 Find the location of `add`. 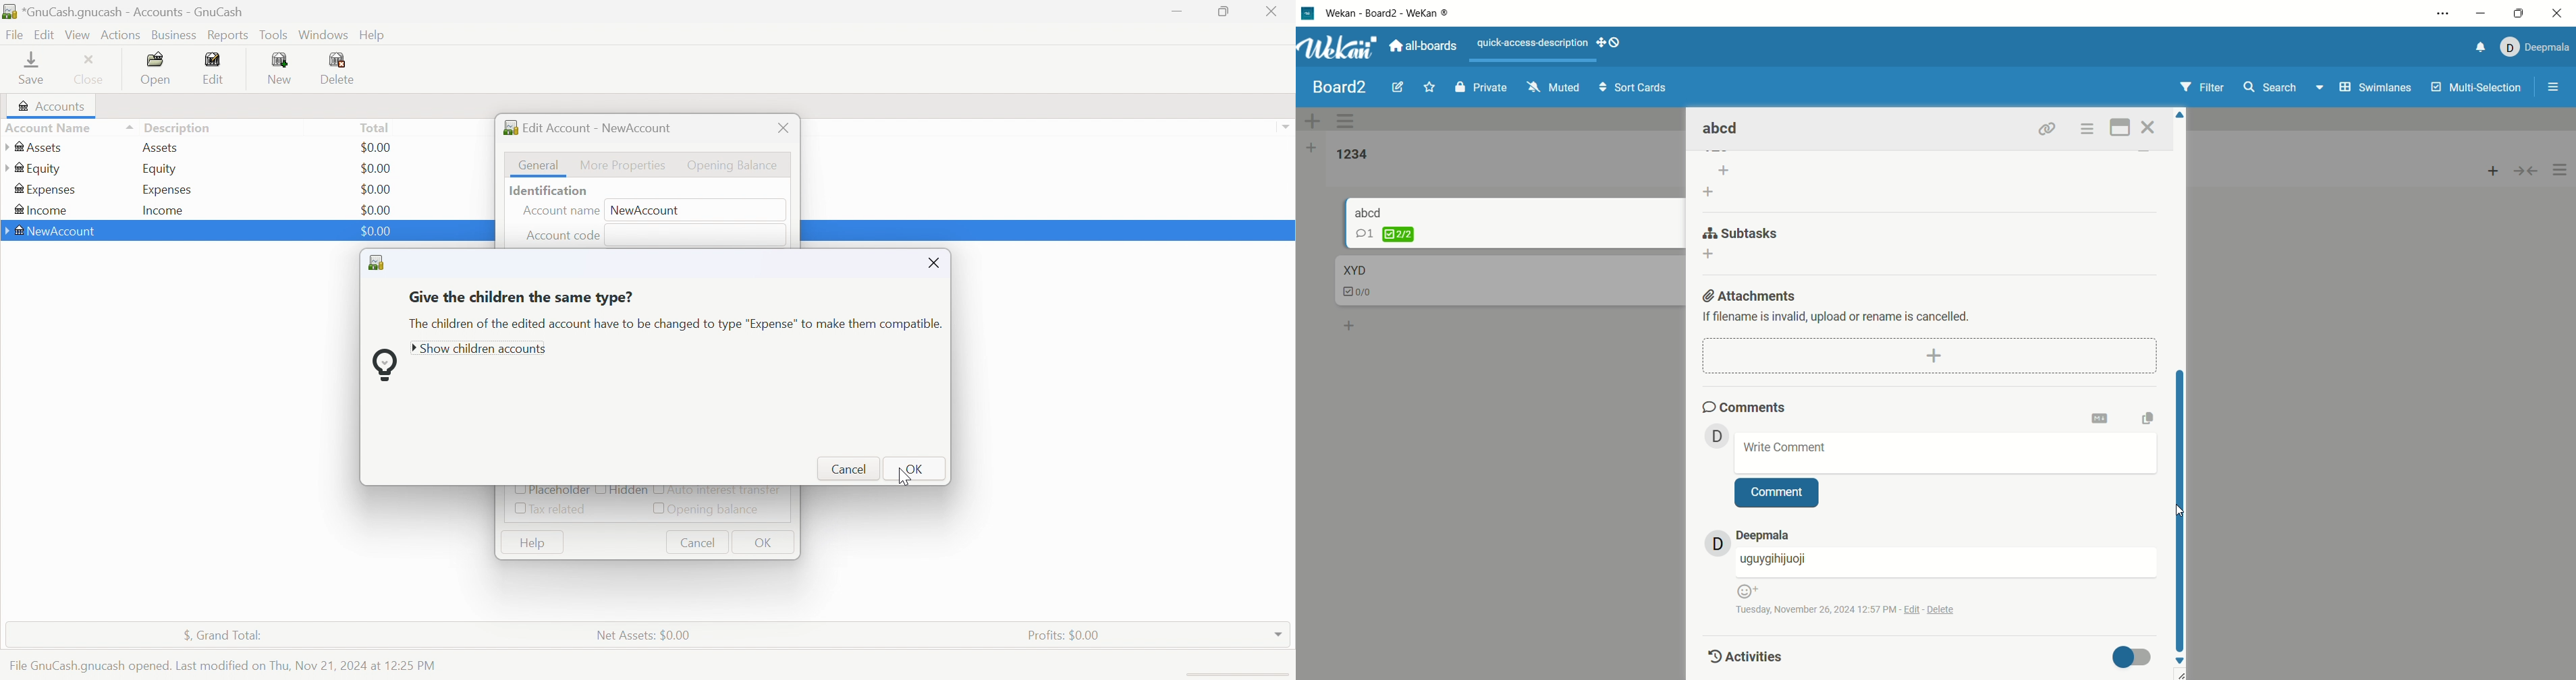

add is located at coordinates (1929, 355).